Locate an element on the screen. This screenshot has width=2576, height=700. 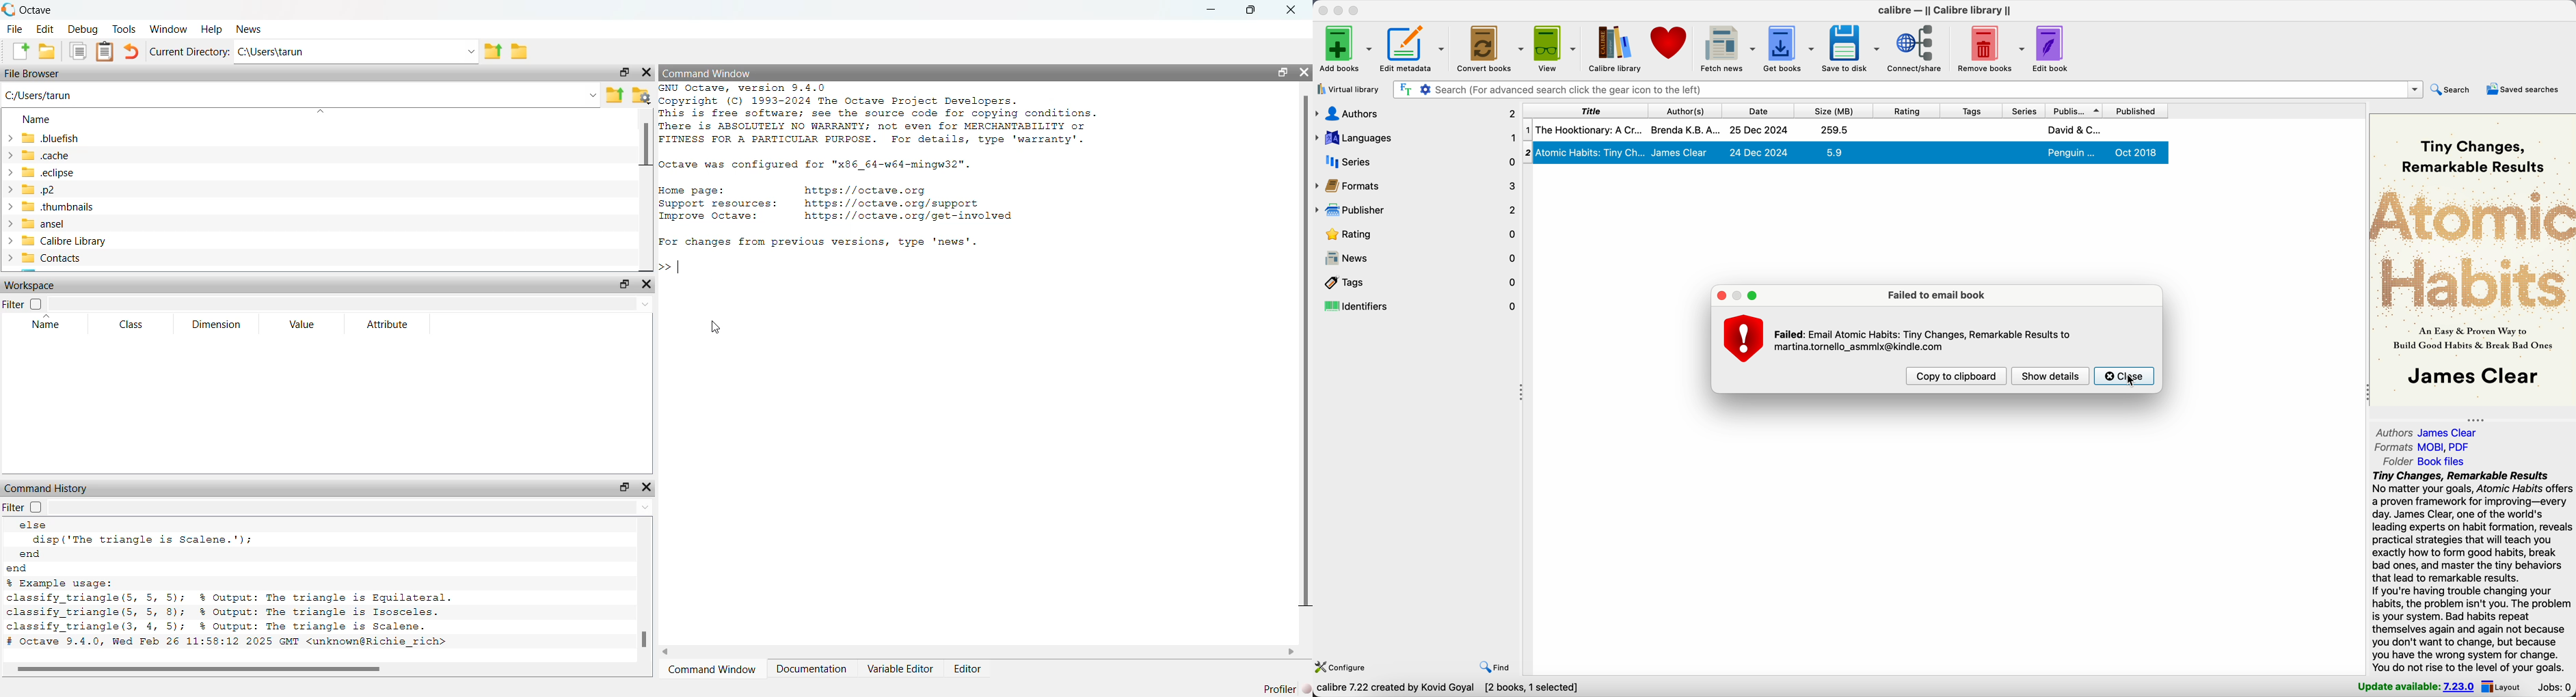
title is located at coordinates (1584, 110).